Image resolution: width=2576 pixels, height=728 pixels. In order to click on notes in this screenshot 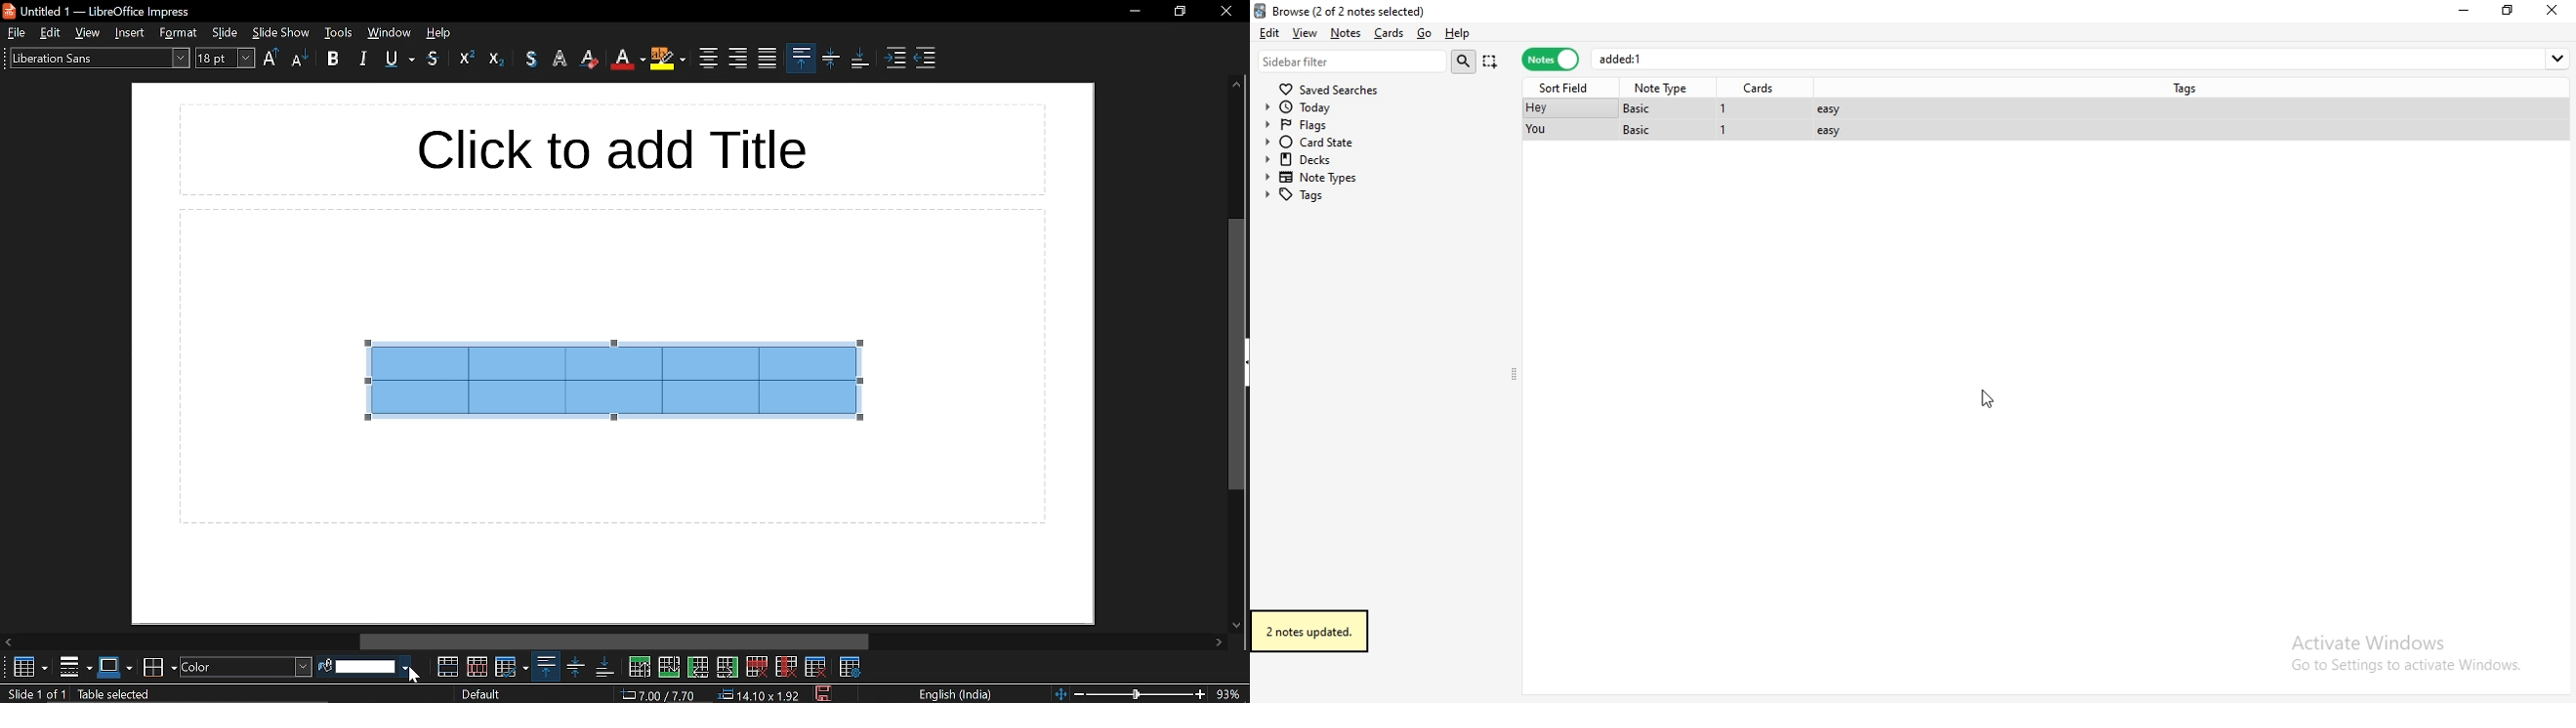, I will do `click(1345, 33)`.